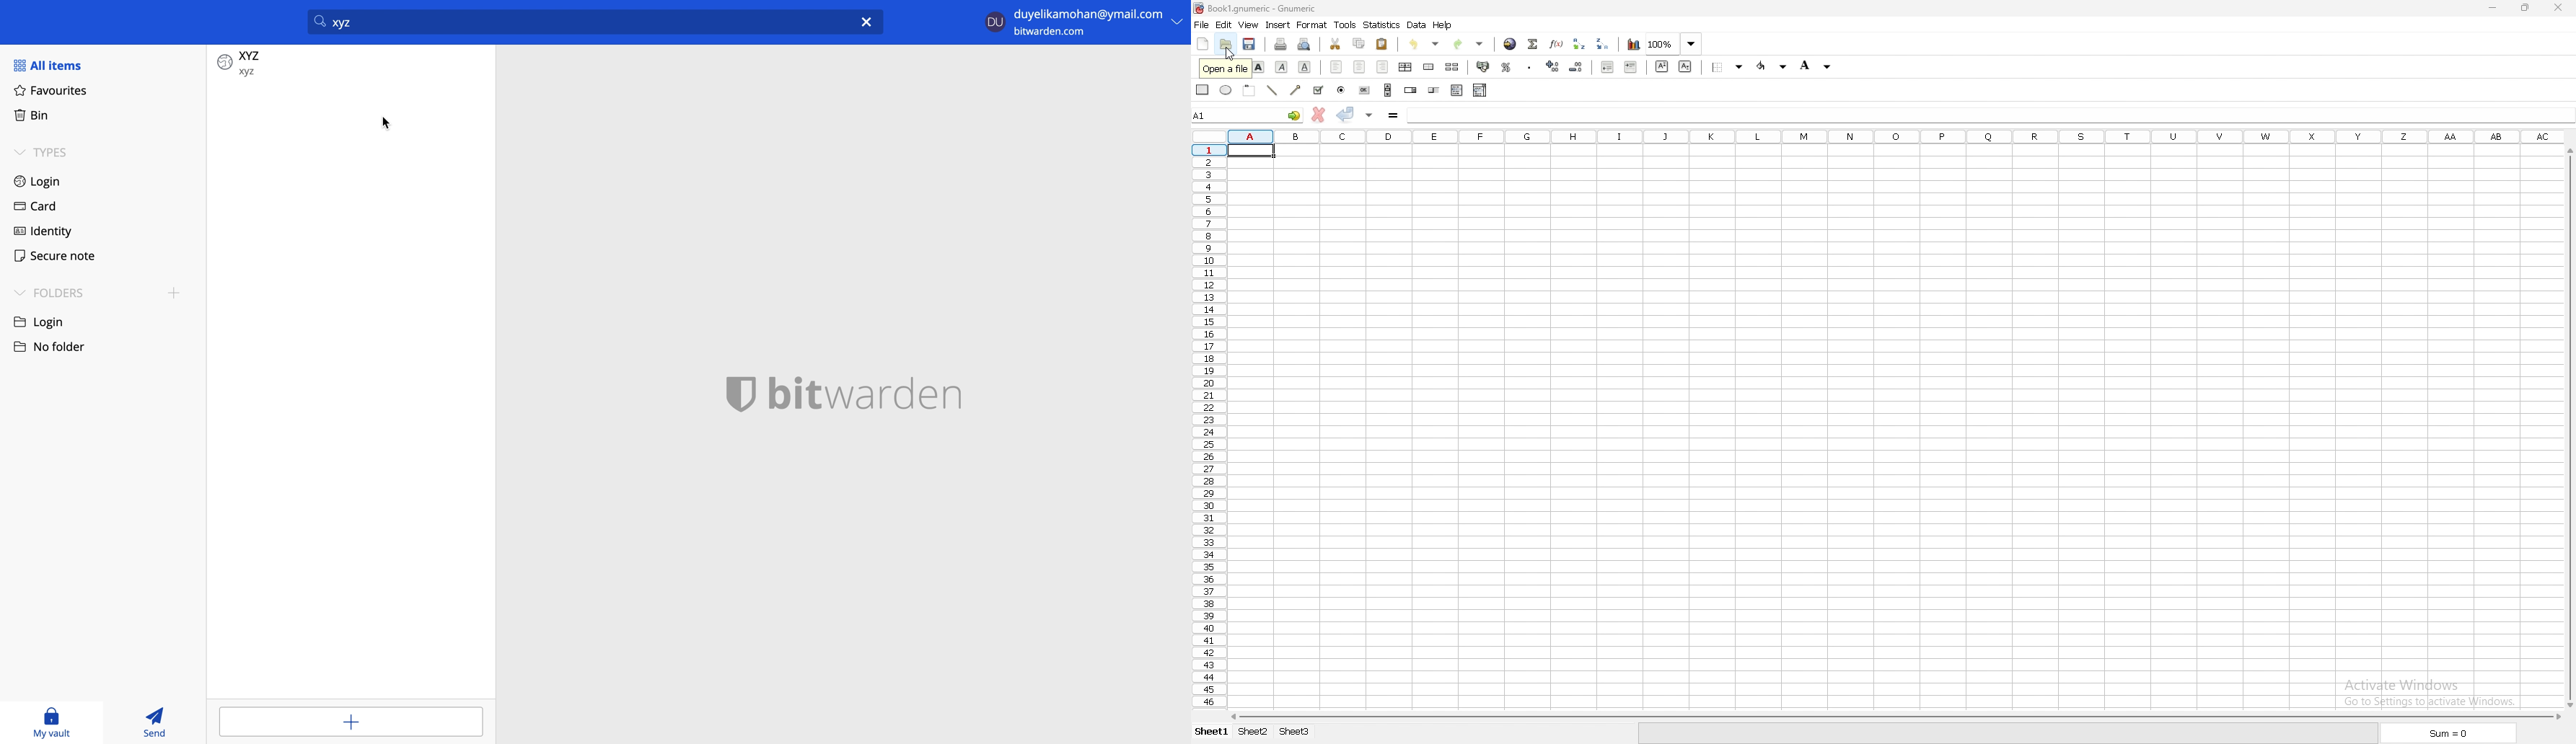 Image resolution: width=2576 pixels, height=756 pixels. What do you see at coordinates (1382, 66) in the screenshot?
I see `right align` at bounding box center [1382, 66].